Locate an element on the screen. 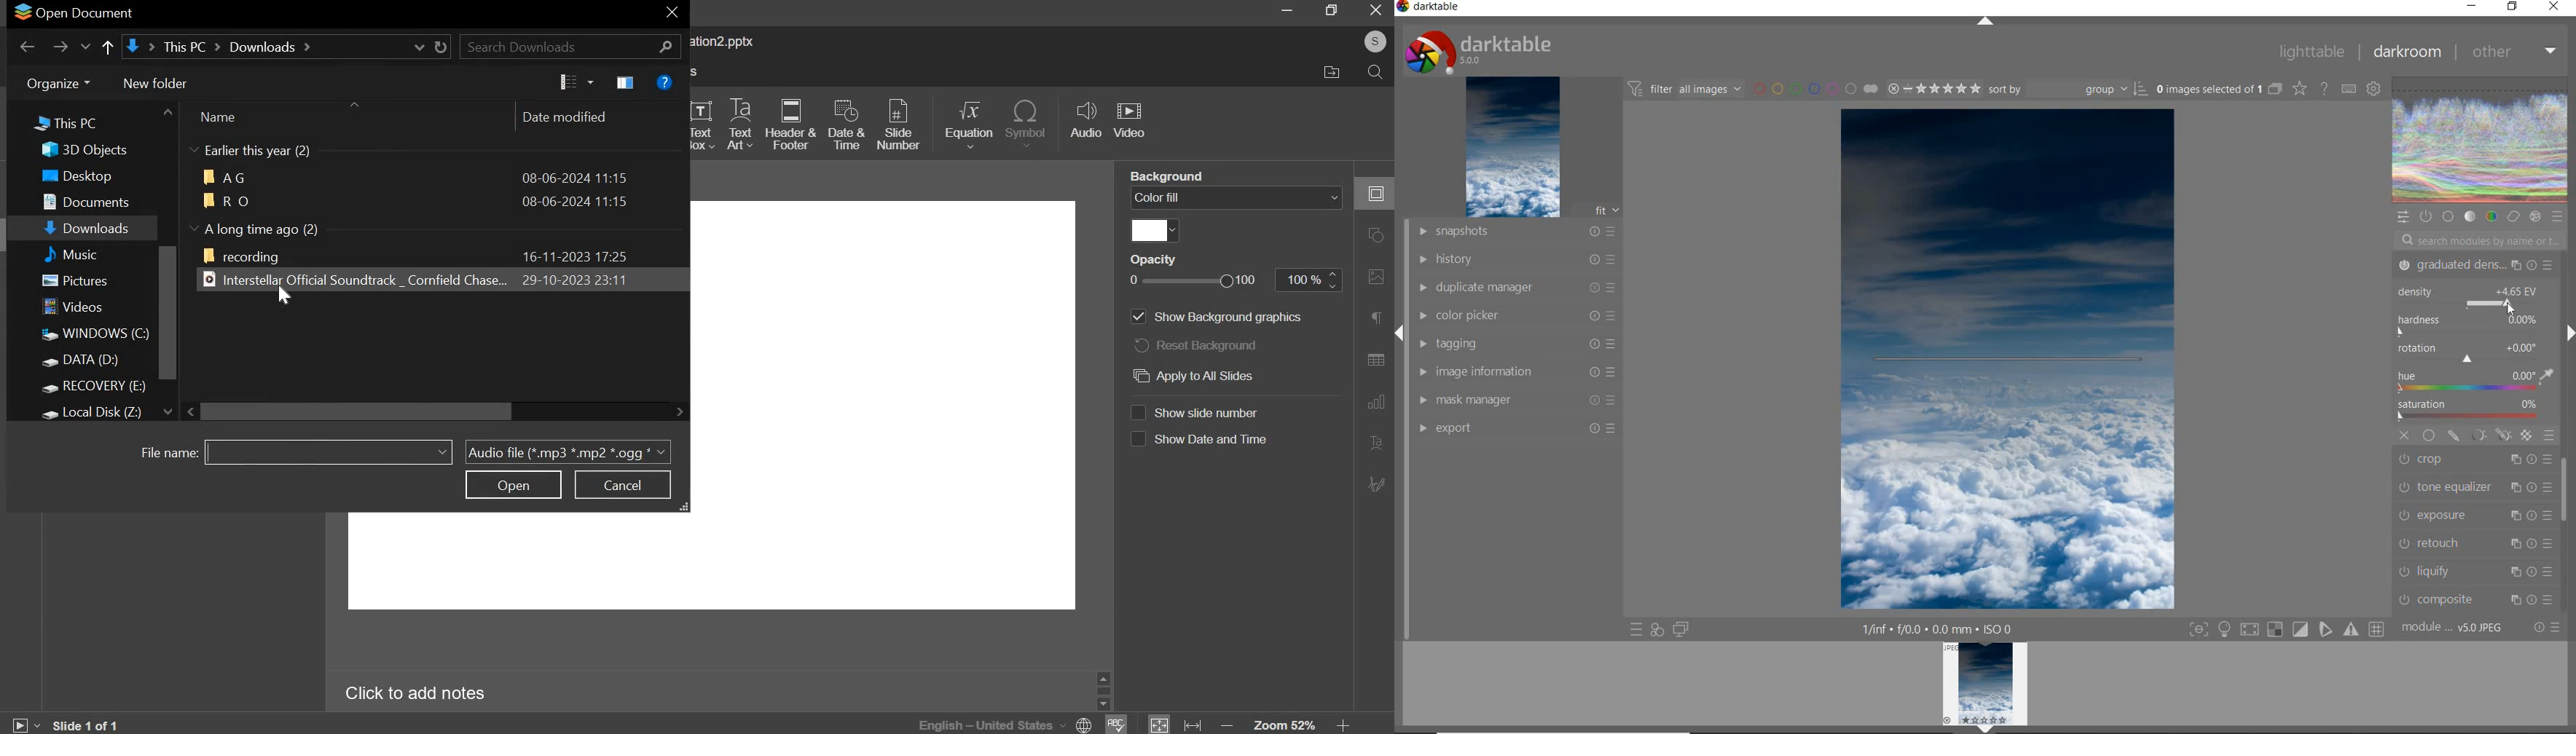 Image resolution: width=2576 pixels, height=756 pixels. TOGGLE MODES is located at coordinates (2286, 631).